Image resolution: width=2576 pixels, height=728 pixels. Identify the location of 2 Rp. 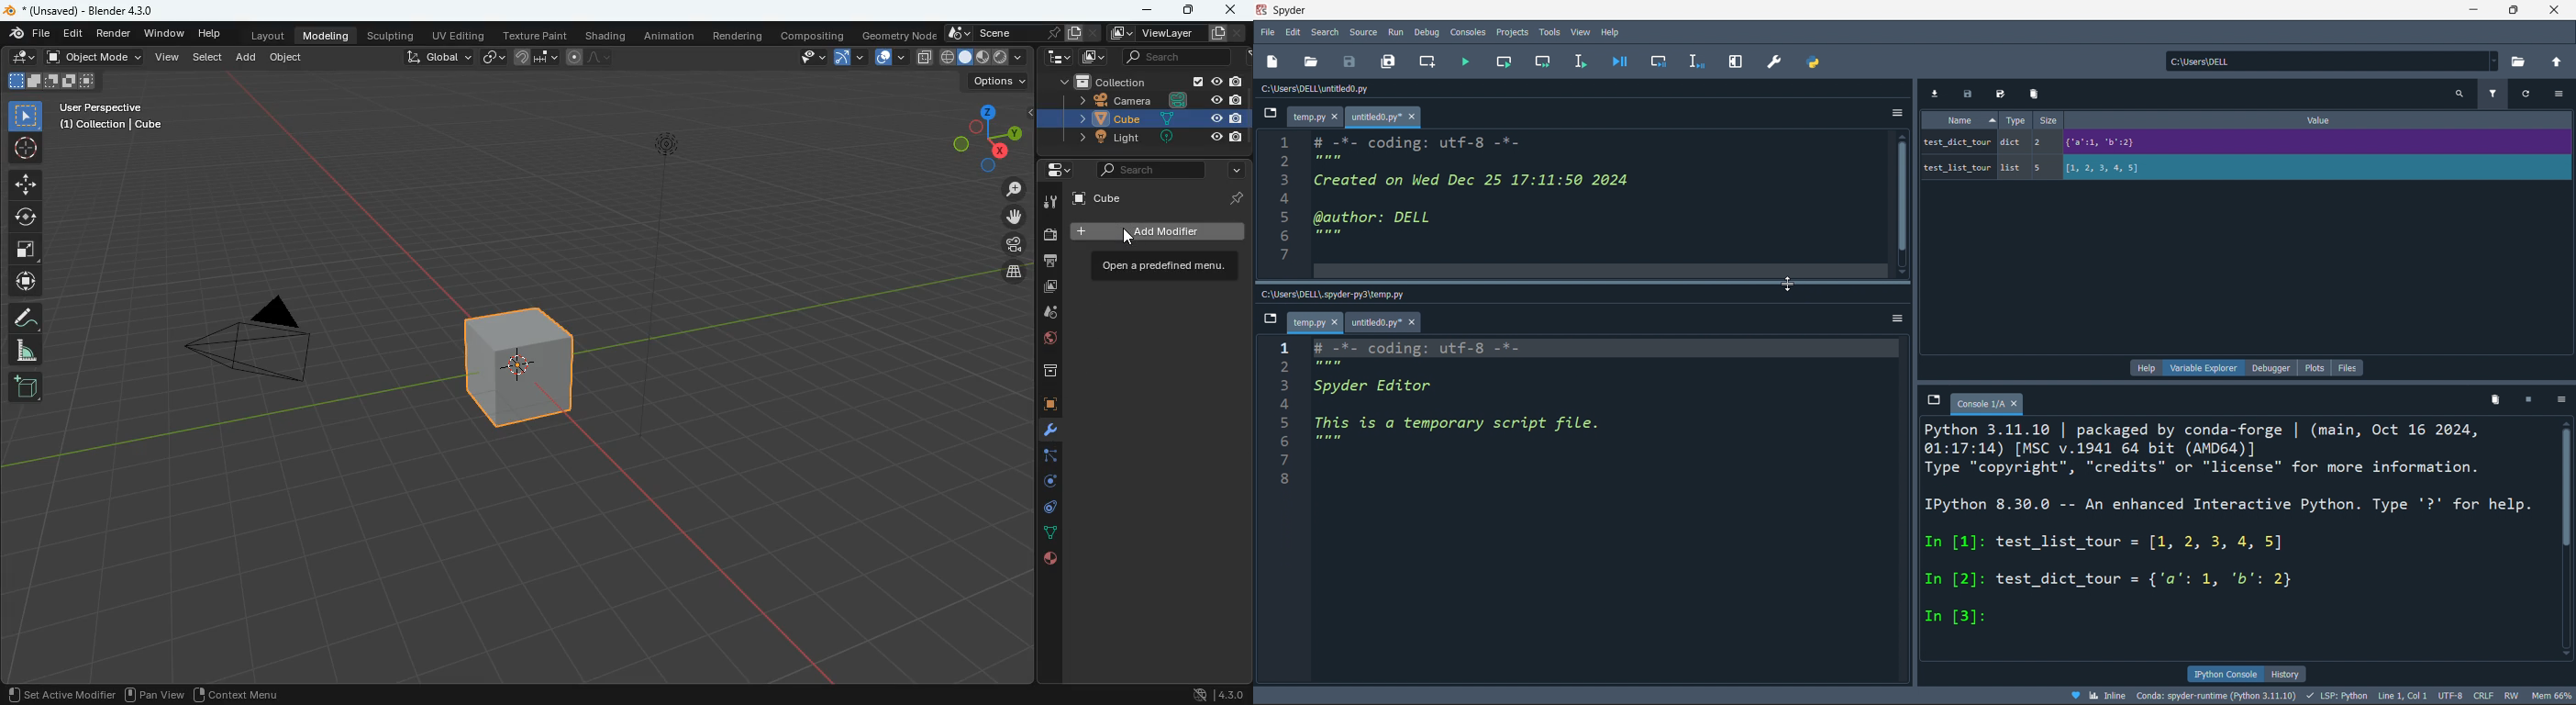
(1330, 365).